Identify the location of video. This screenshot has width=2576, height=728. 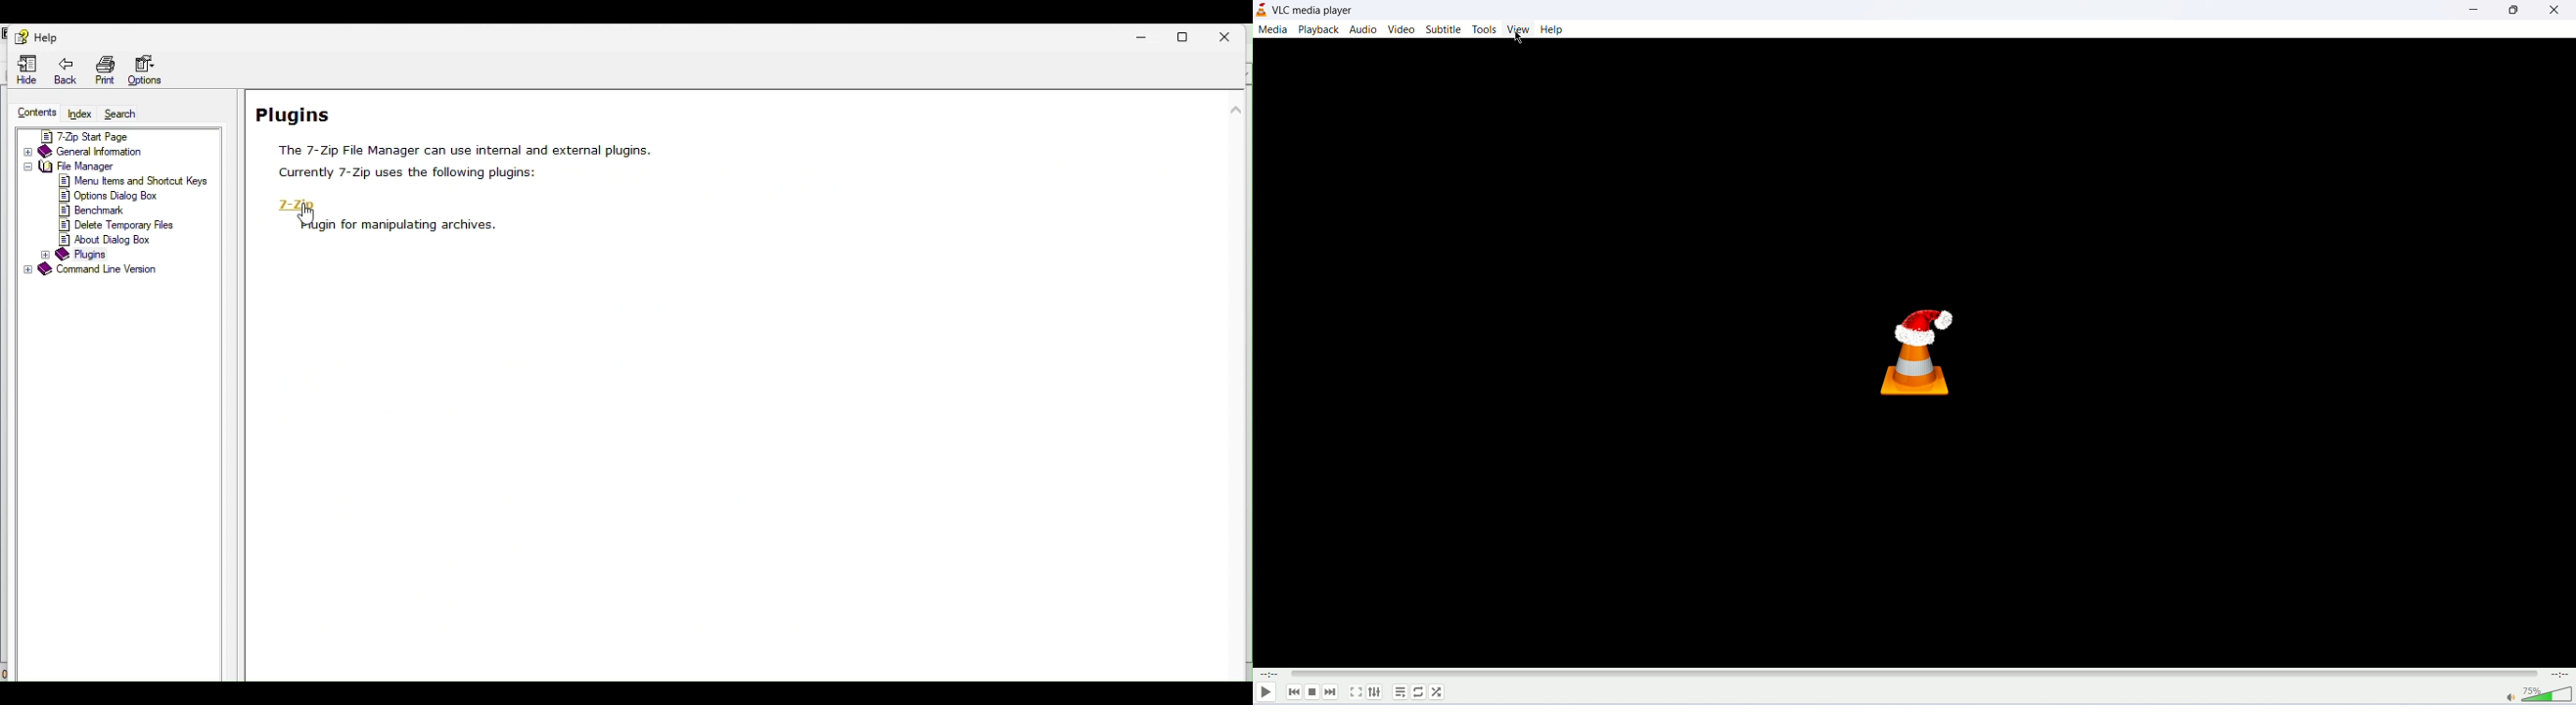
(1404, 28).